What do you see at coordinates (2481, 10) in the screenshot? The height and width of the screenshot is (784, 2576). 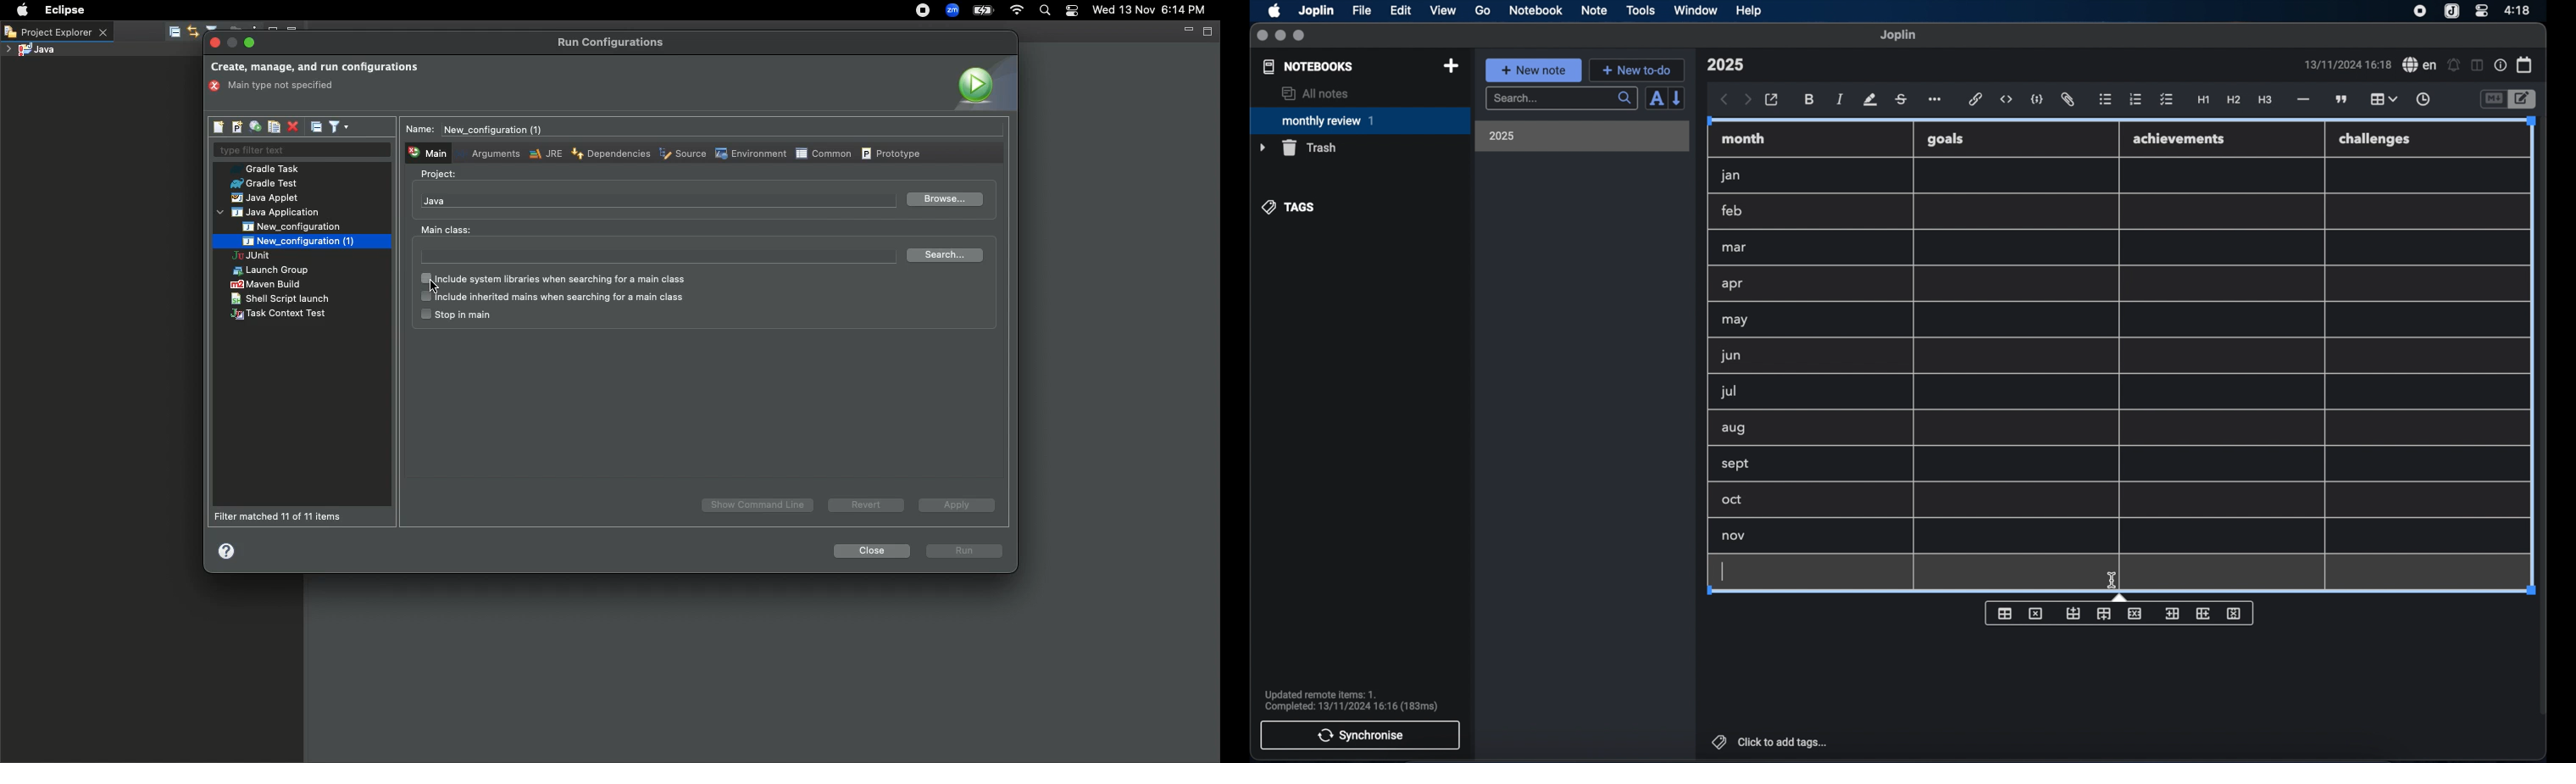 I see `control center` at bounding box center [2481, 10].